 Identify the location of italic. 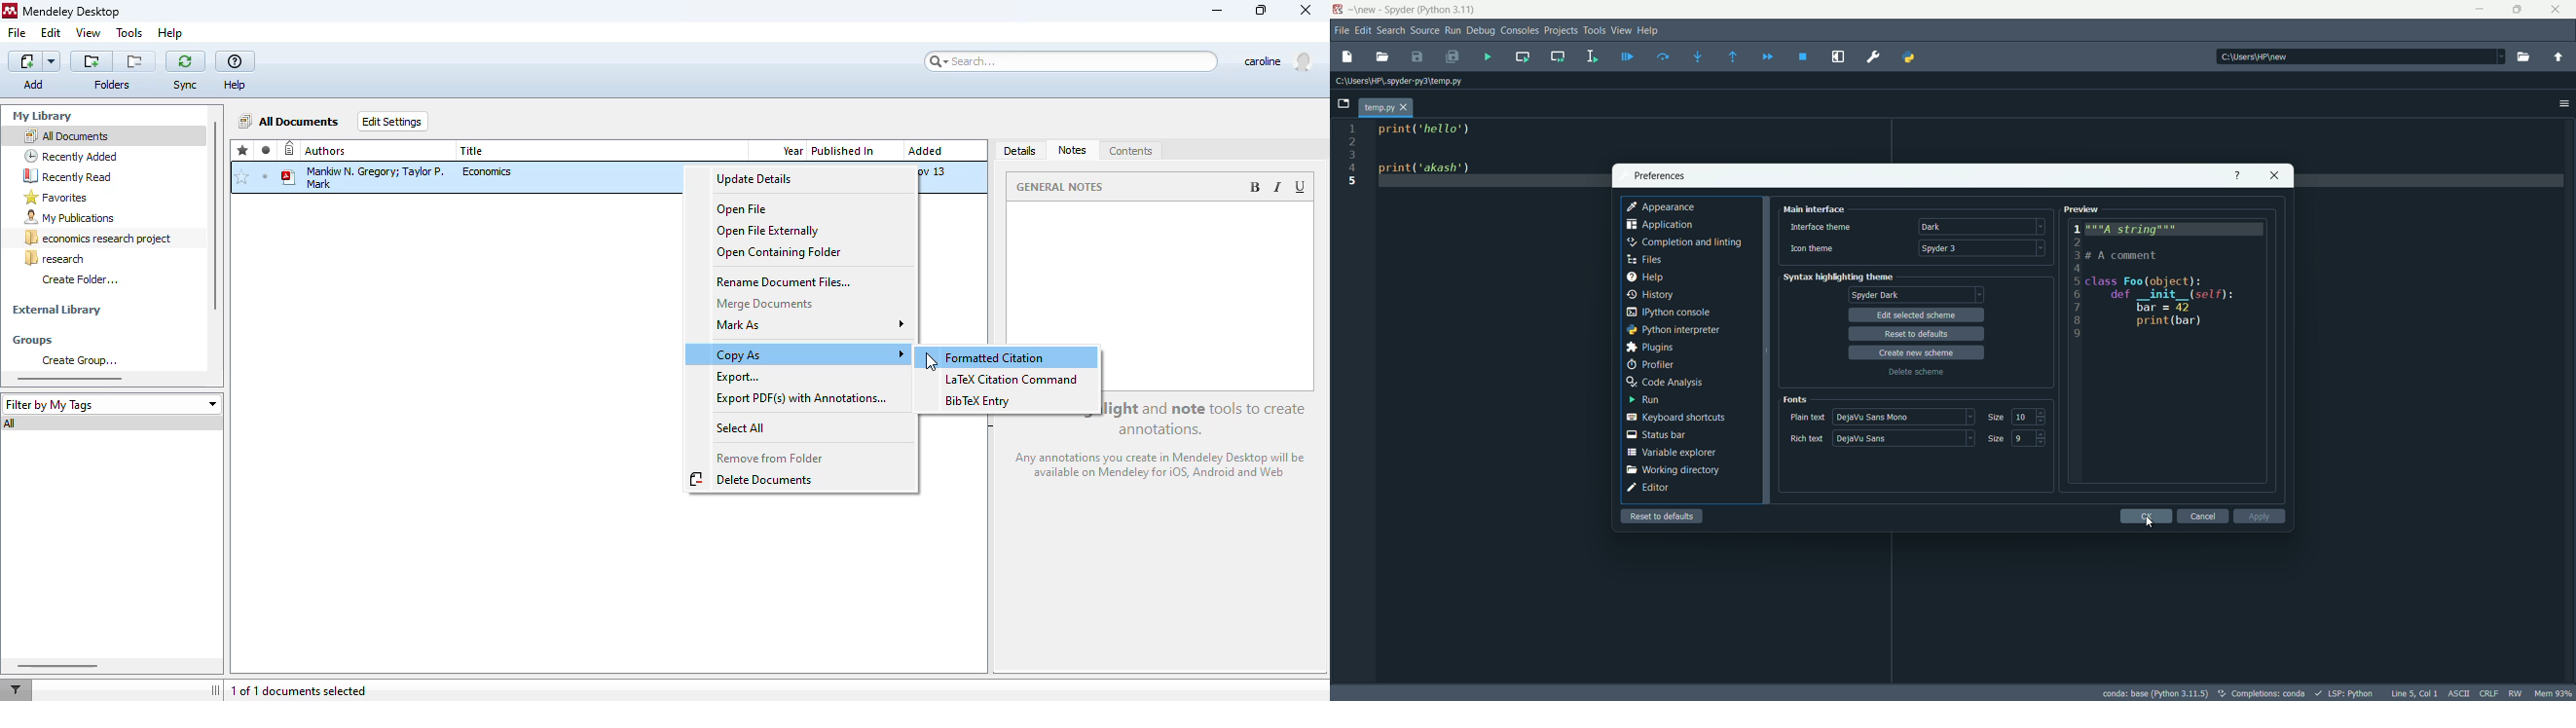
(1276, 187).